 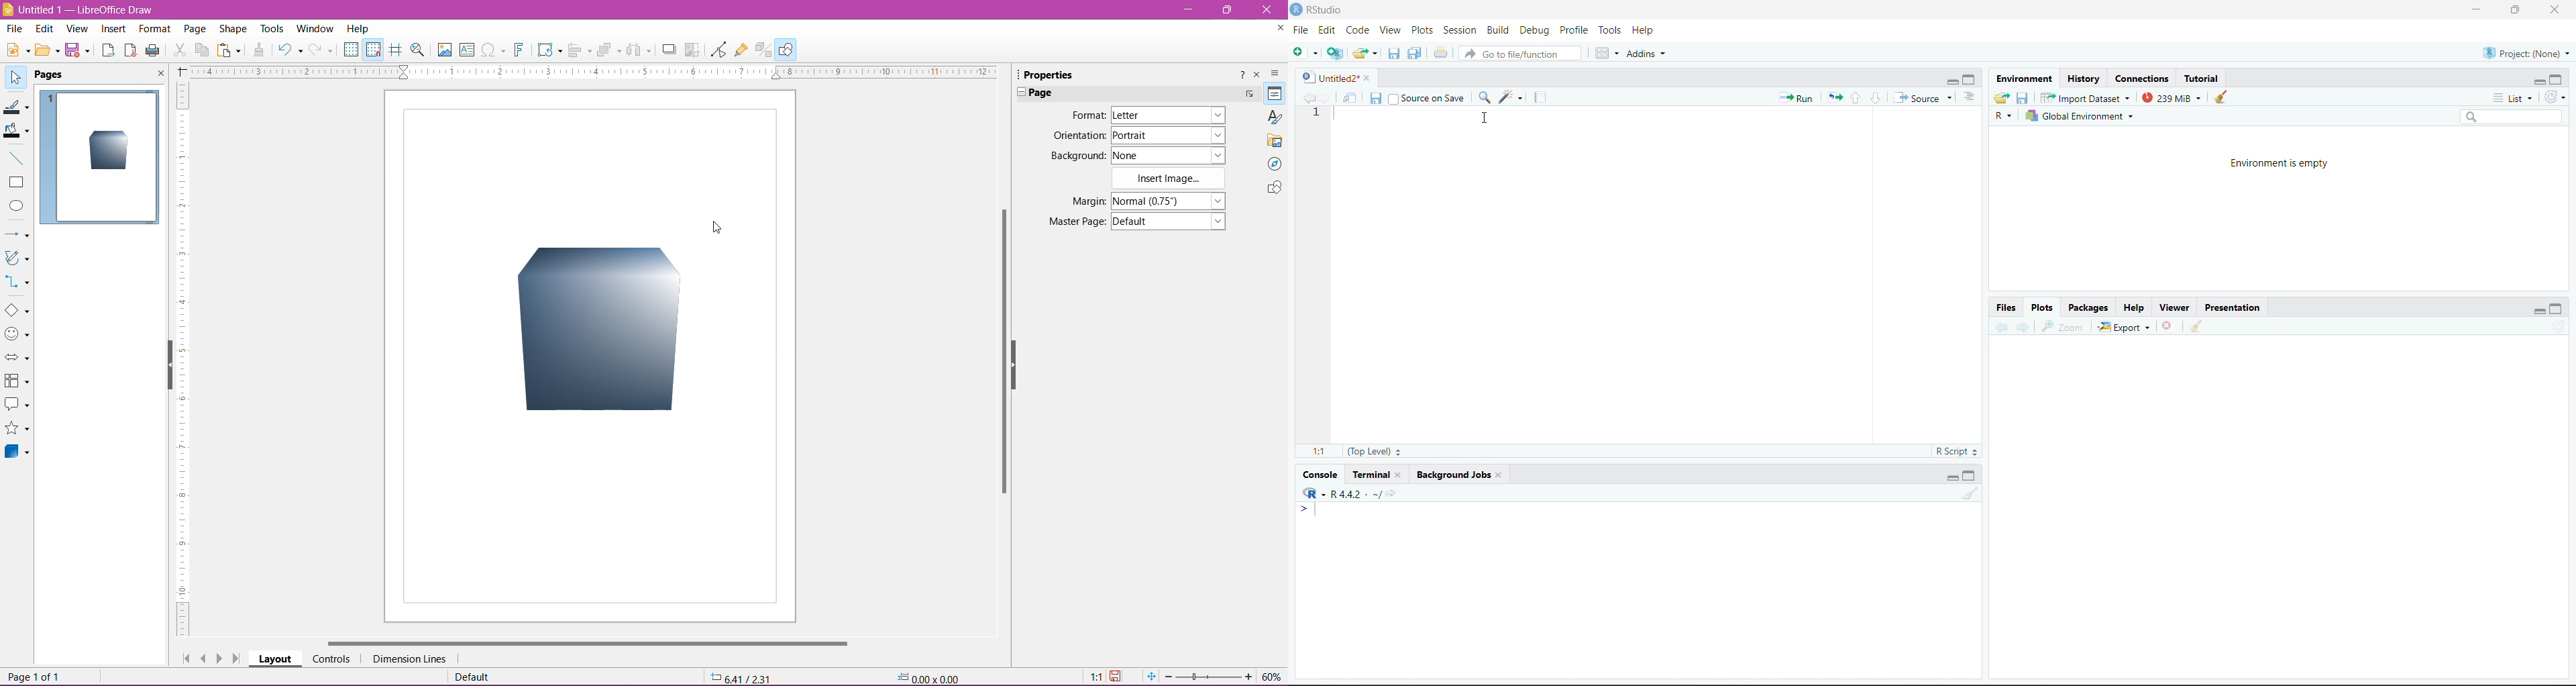 I want to click on Source on Save, so click(x=1428, y=97).